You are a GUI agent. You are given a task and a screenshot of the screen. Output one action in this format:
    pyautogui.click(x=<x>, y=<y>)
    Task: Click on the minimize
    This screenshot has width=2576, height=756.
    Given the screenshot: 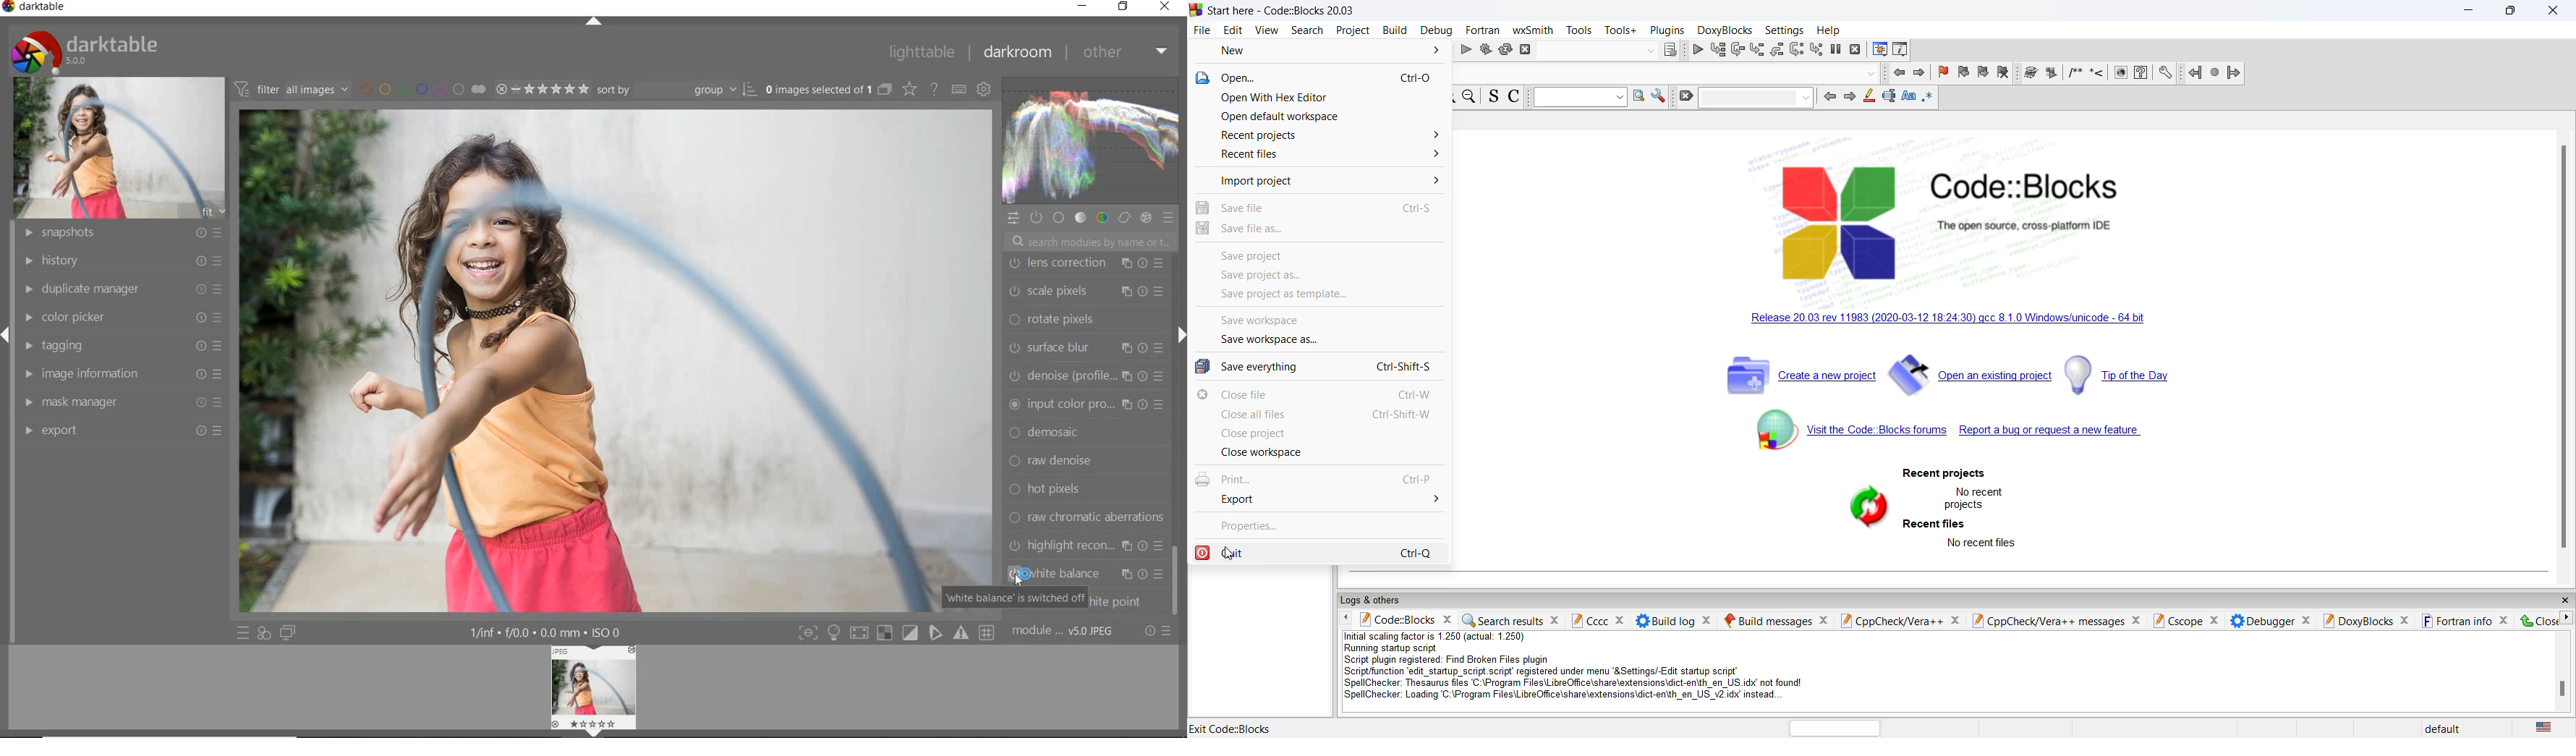 What is the action you would take?
    pyautogui.click(x=1082, y=5)
    